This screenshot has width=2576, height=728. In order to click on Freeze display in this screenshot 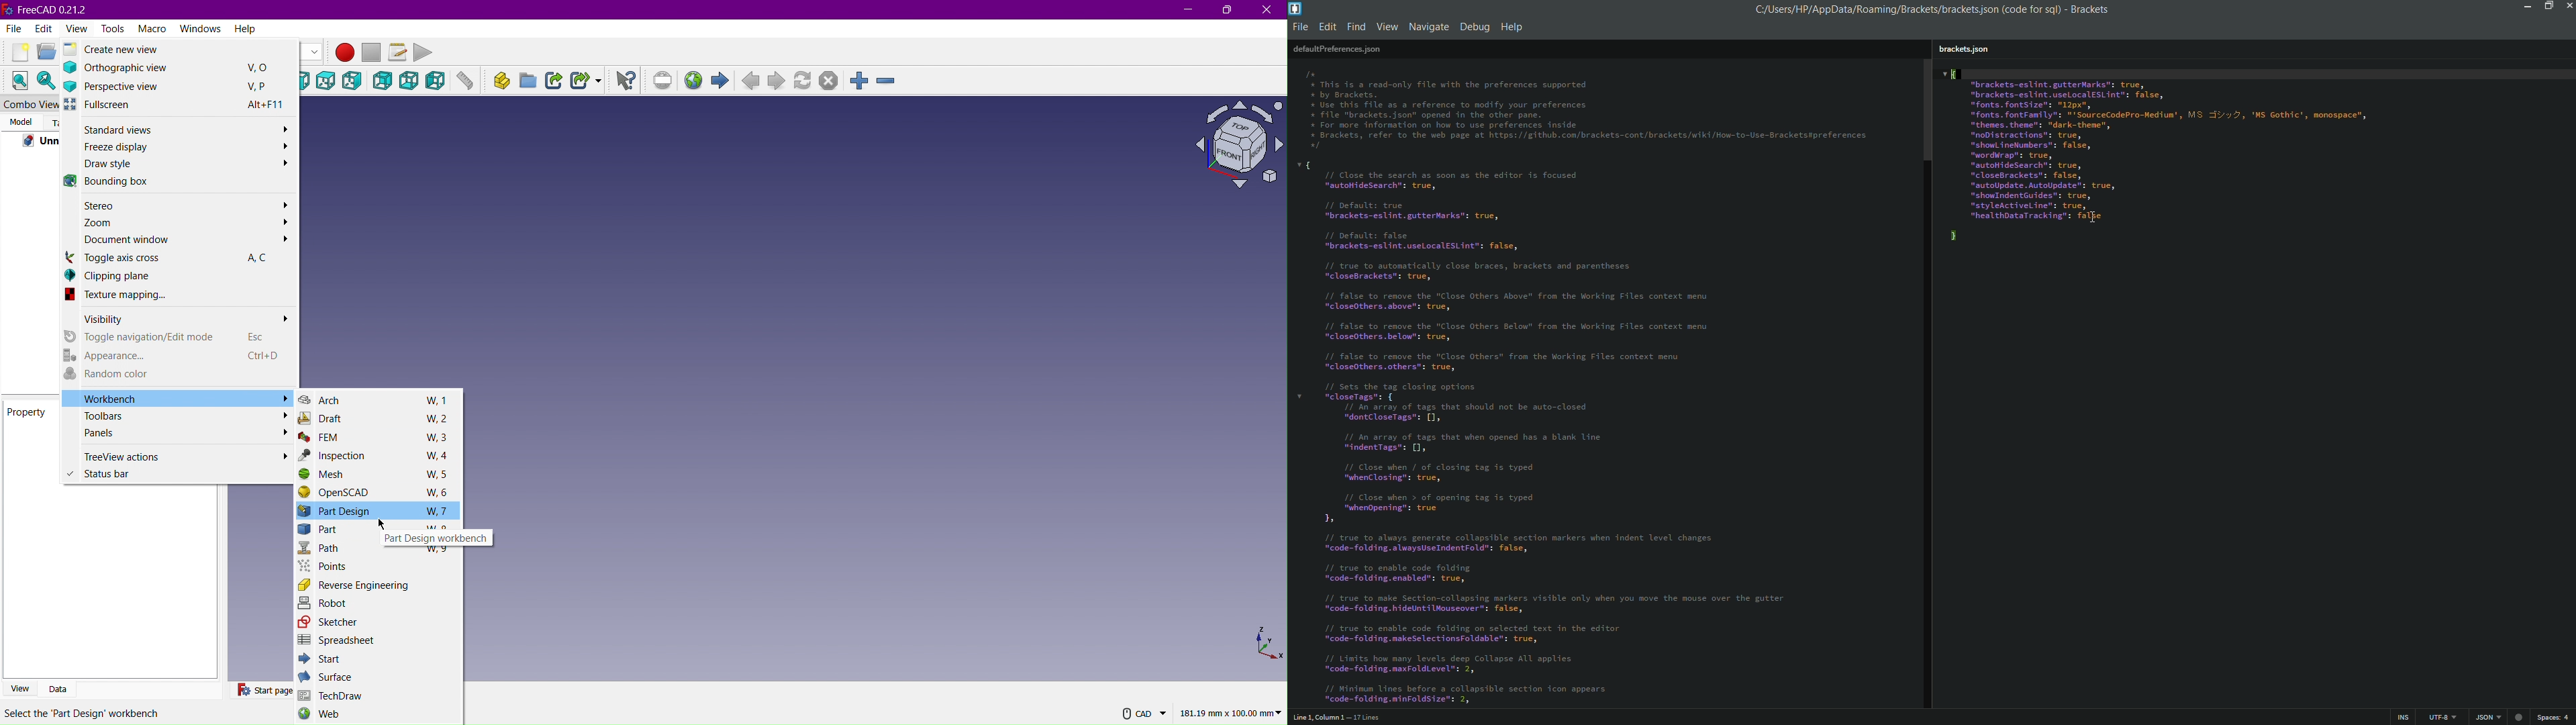, I will do `click(179, 146)`.